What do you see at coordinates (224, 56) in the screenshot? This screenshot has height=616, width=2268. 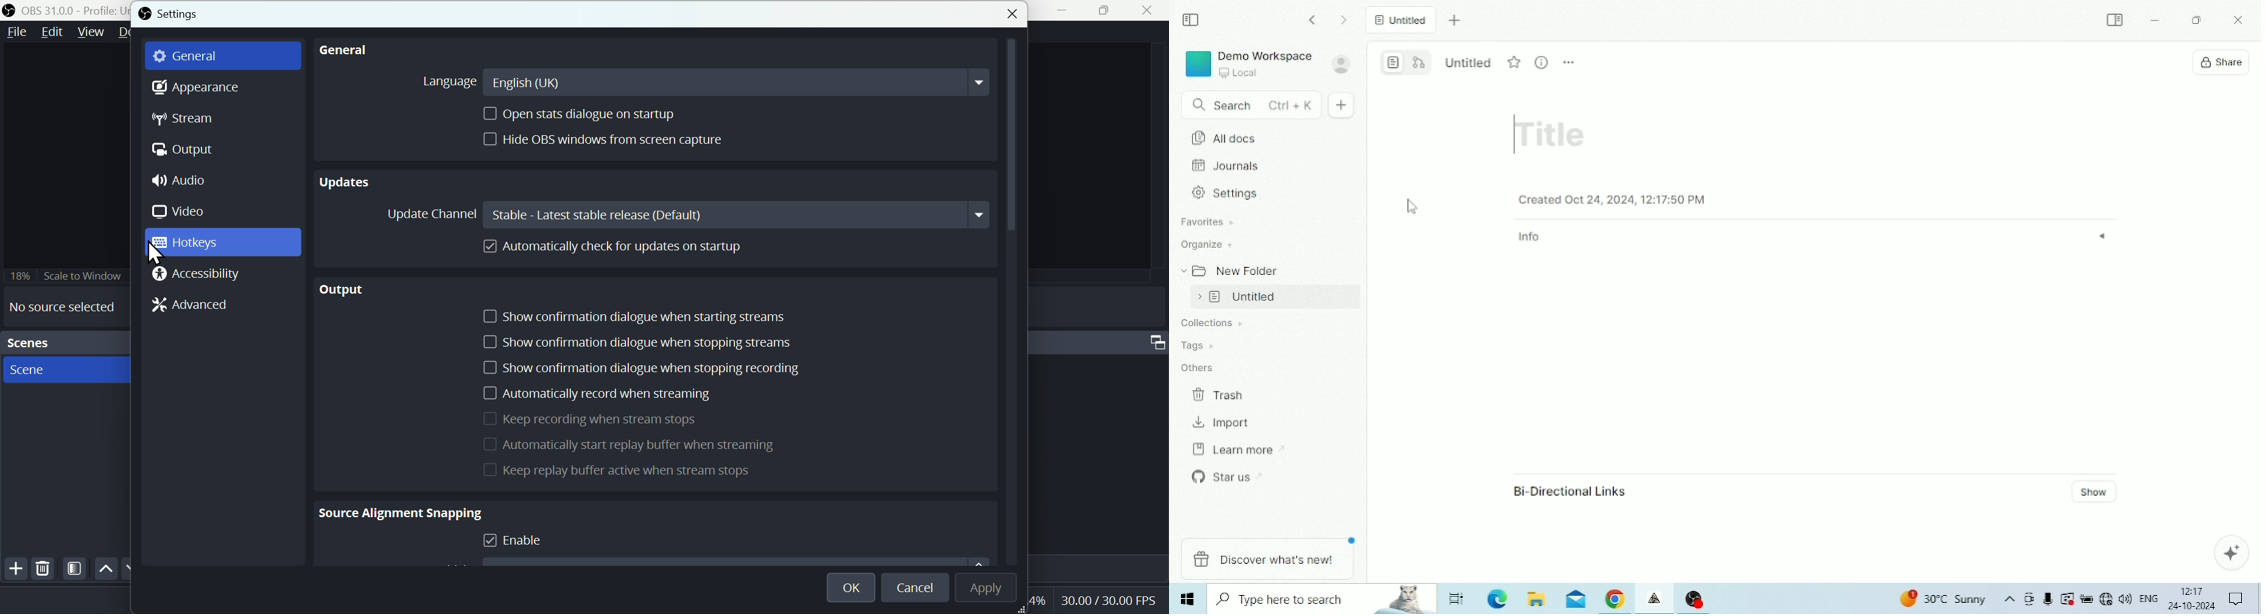 I see `general` at bounding box center [224, 56].